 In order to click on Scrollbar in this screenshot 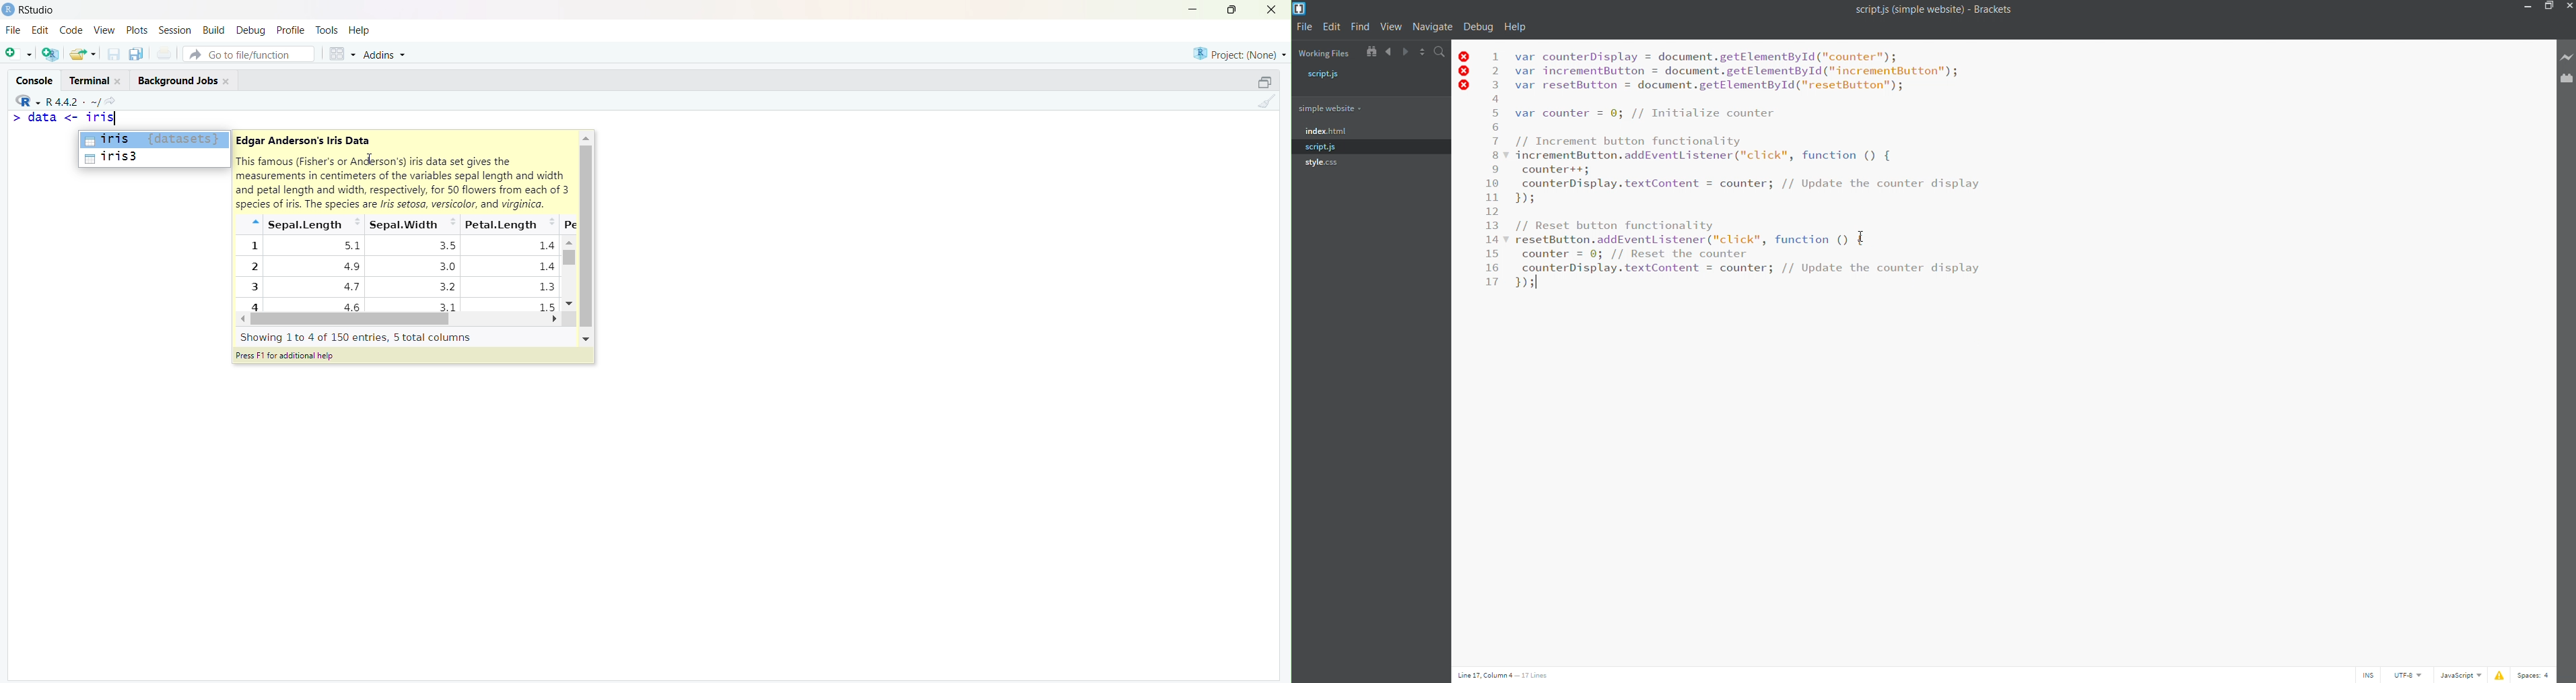, I will do `click(584, 238)`.